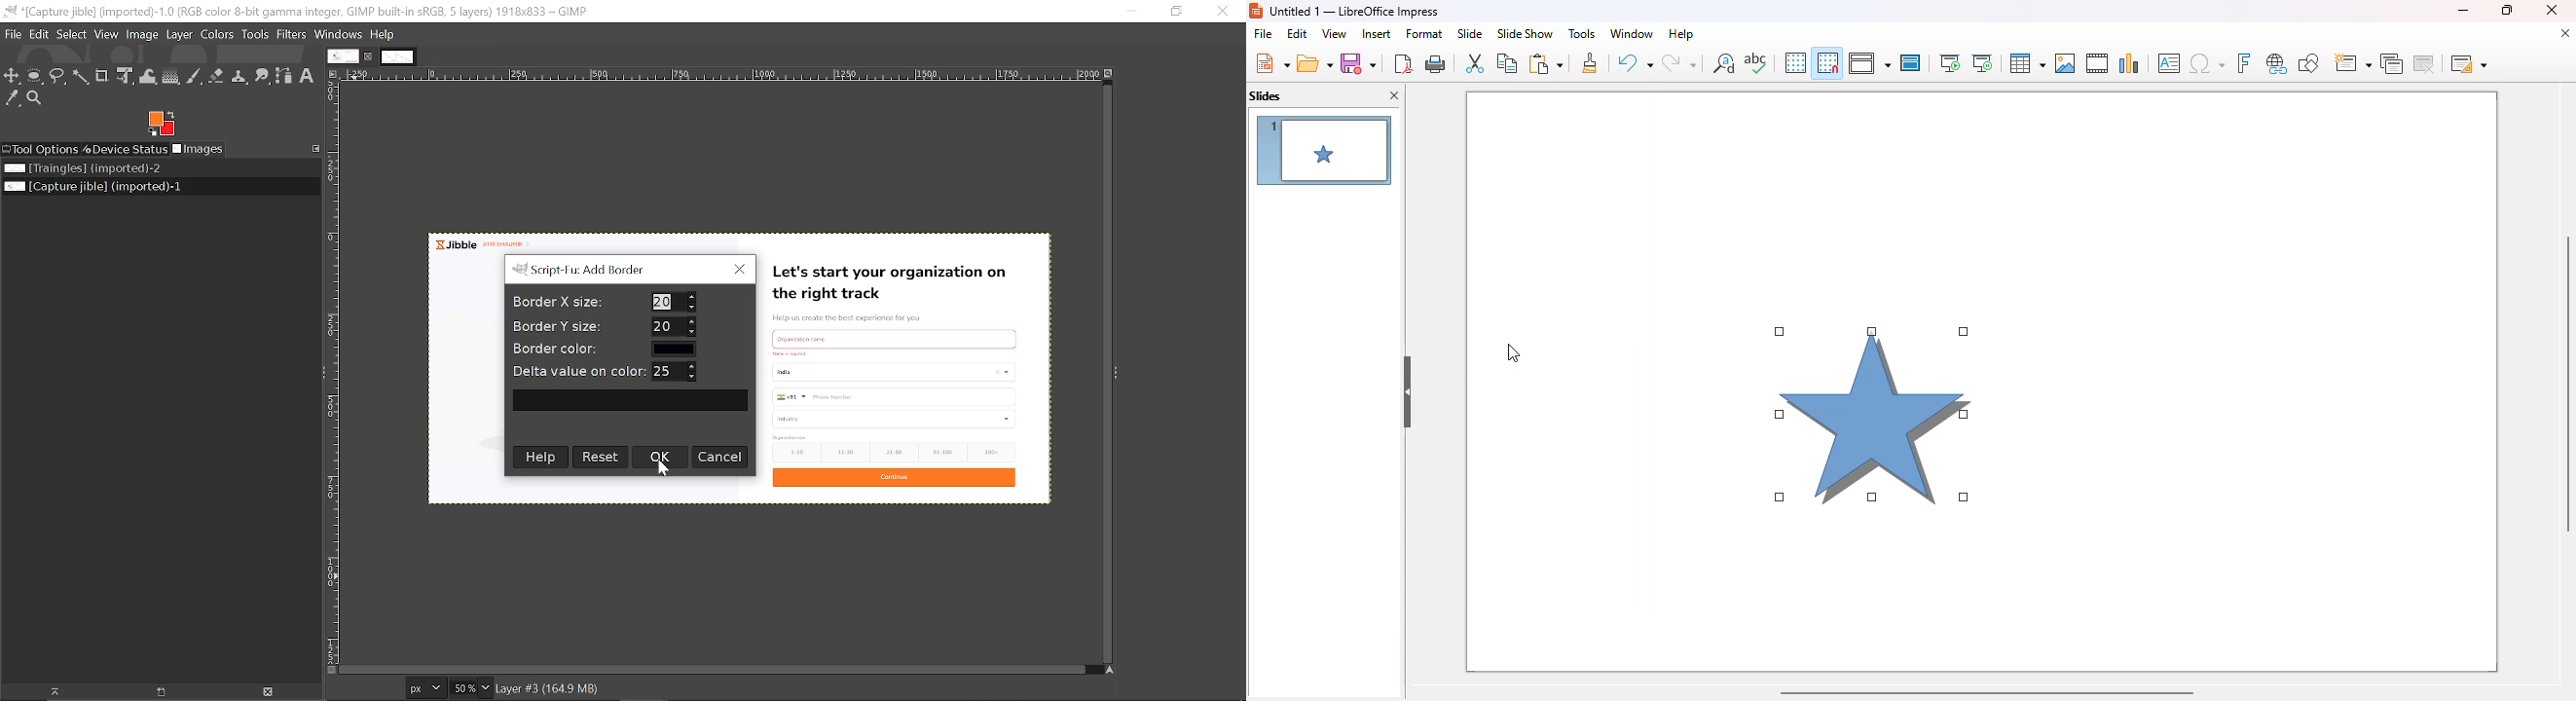  What do you see at coordinates (791, 436) in the screenshot?
I see `text` at bounding box center [791, 436].